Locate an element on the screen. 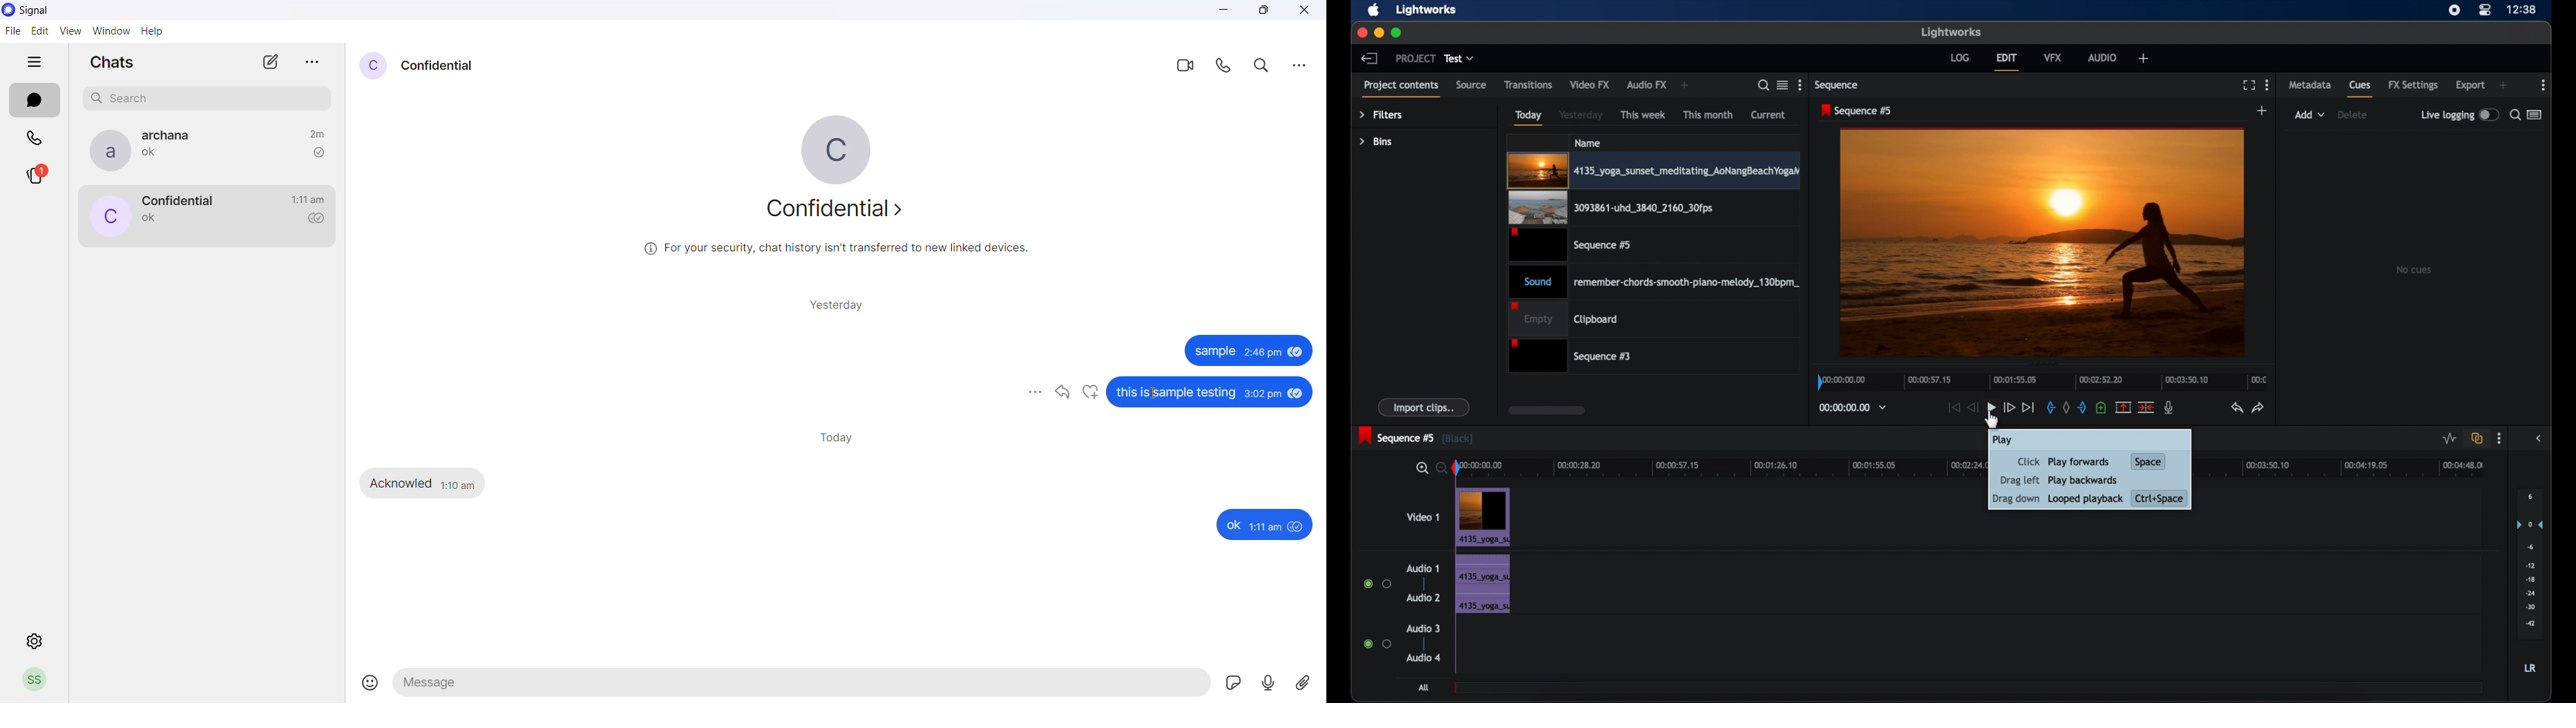 The width and height of the screenshot is (2576, 728). add is located at coordinates (2144, 59).